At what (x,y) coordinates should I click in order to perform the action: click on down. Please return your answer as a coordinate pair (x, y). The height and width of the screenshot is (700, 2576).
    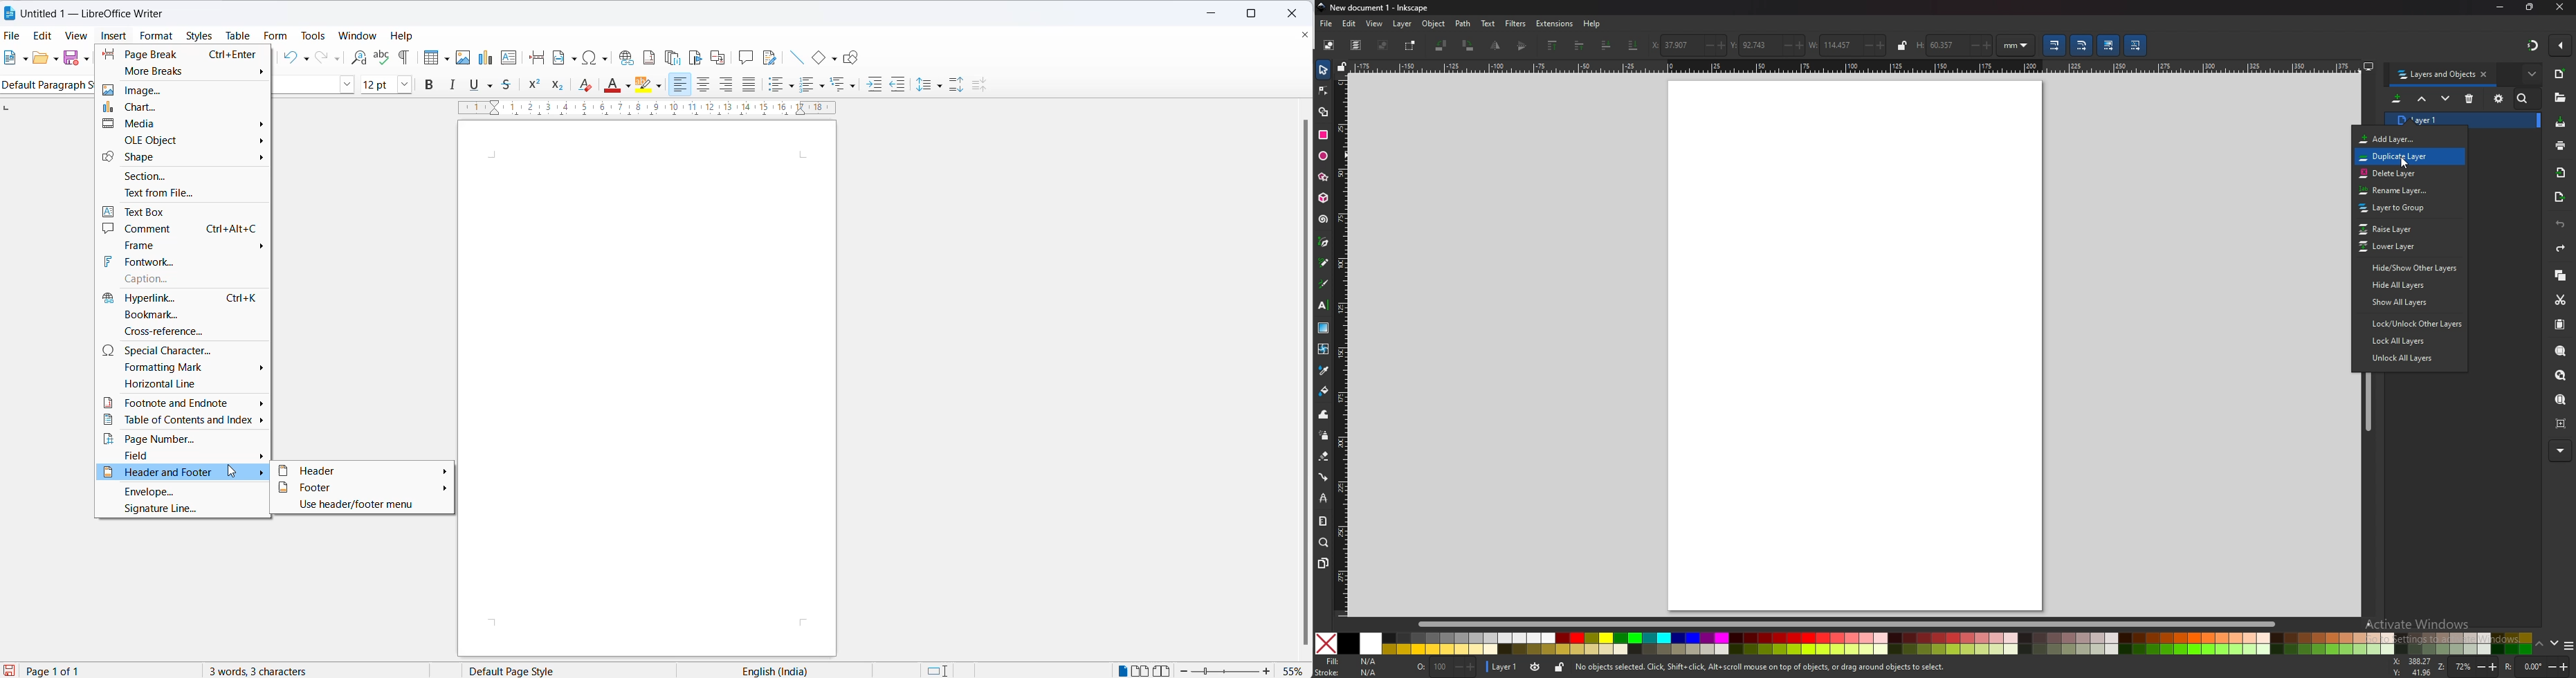
    Looking at the image, I should click on (2553, 643).